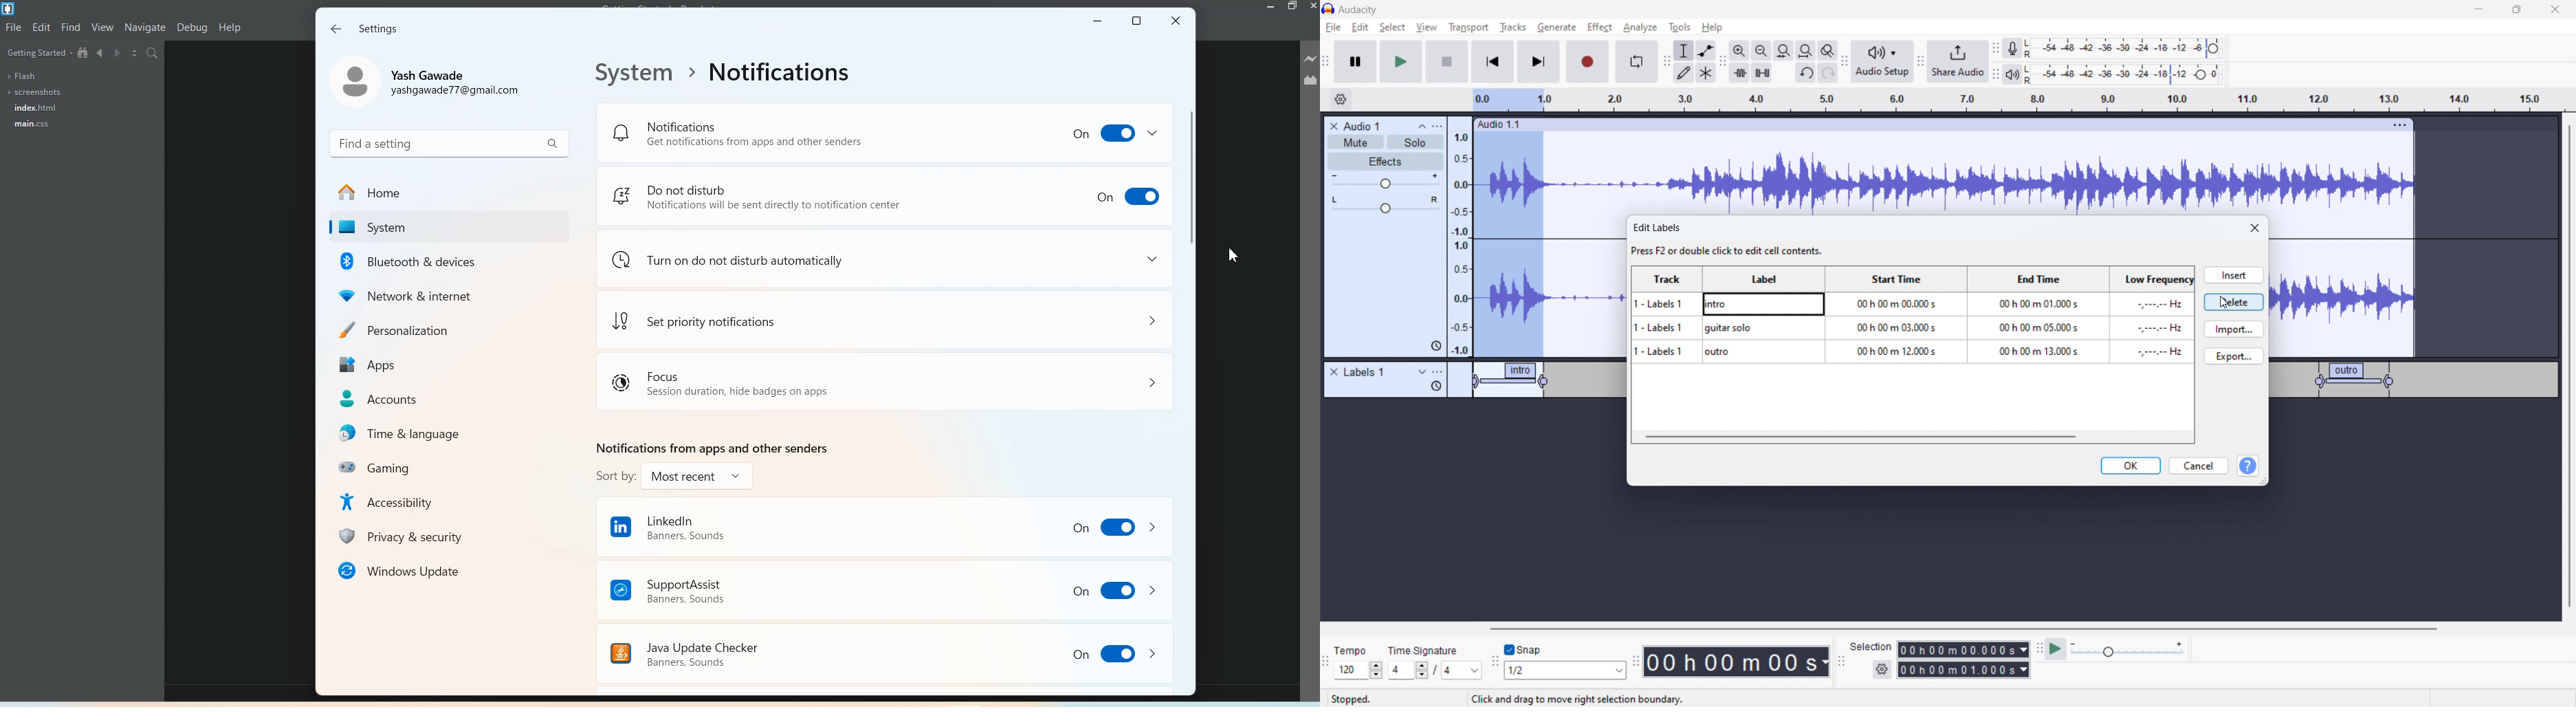  What do you see at coordinates (1635, 663) in the screenshot?
I see `time toolbar` at bounding box center [1635, 663].